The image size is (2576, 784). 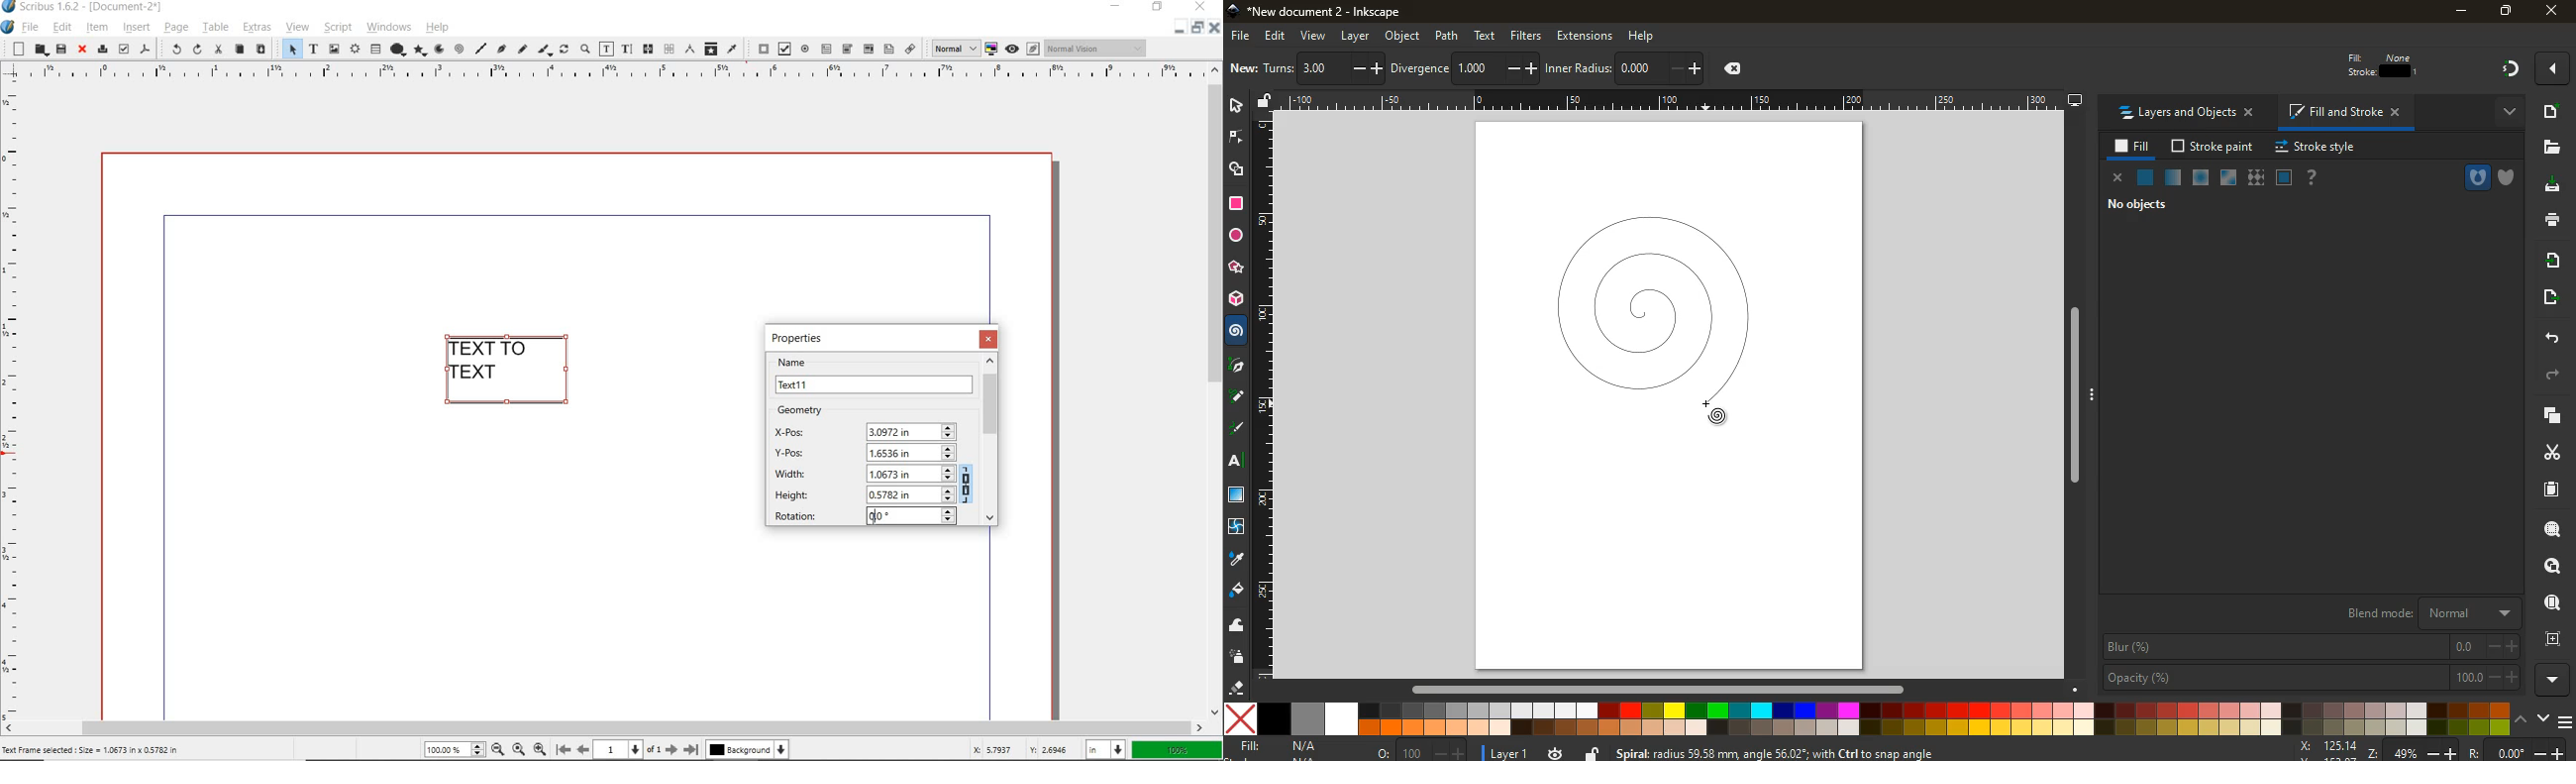 I want to click on Bezier curve, so click(x=501, y=48).